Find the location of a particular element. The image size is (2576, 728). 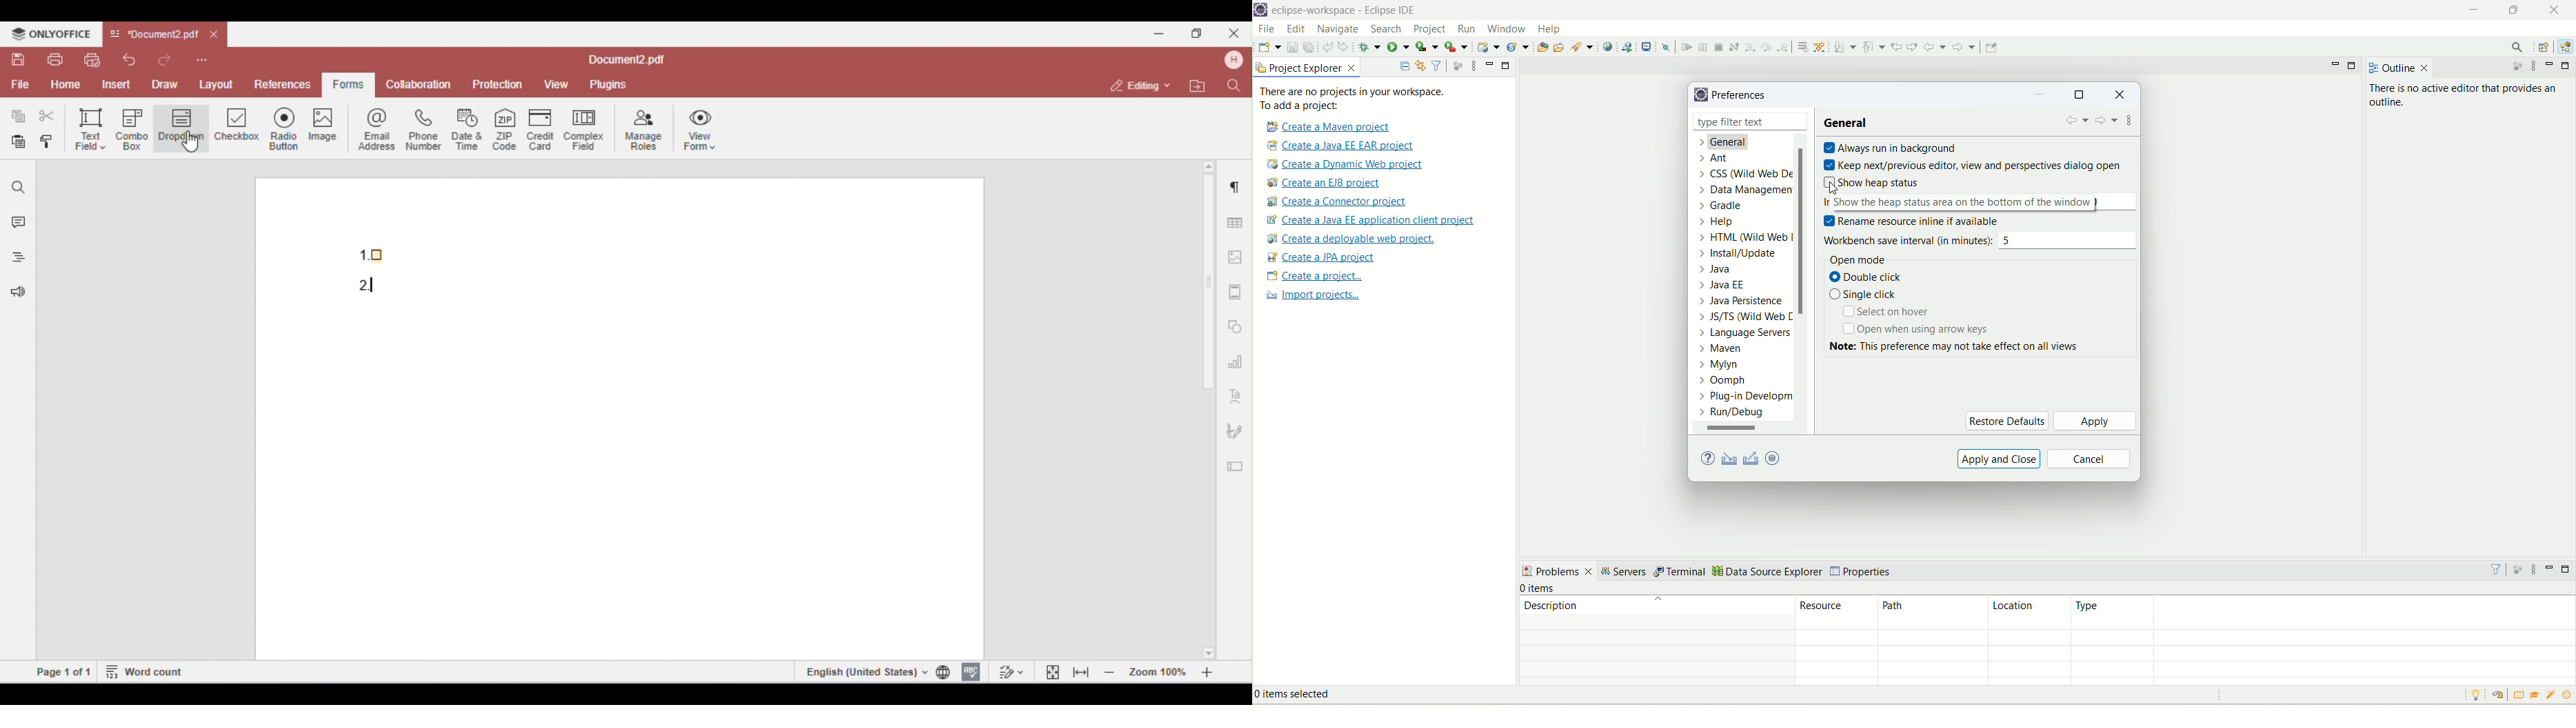

search is located at coordinates (1388, 30).